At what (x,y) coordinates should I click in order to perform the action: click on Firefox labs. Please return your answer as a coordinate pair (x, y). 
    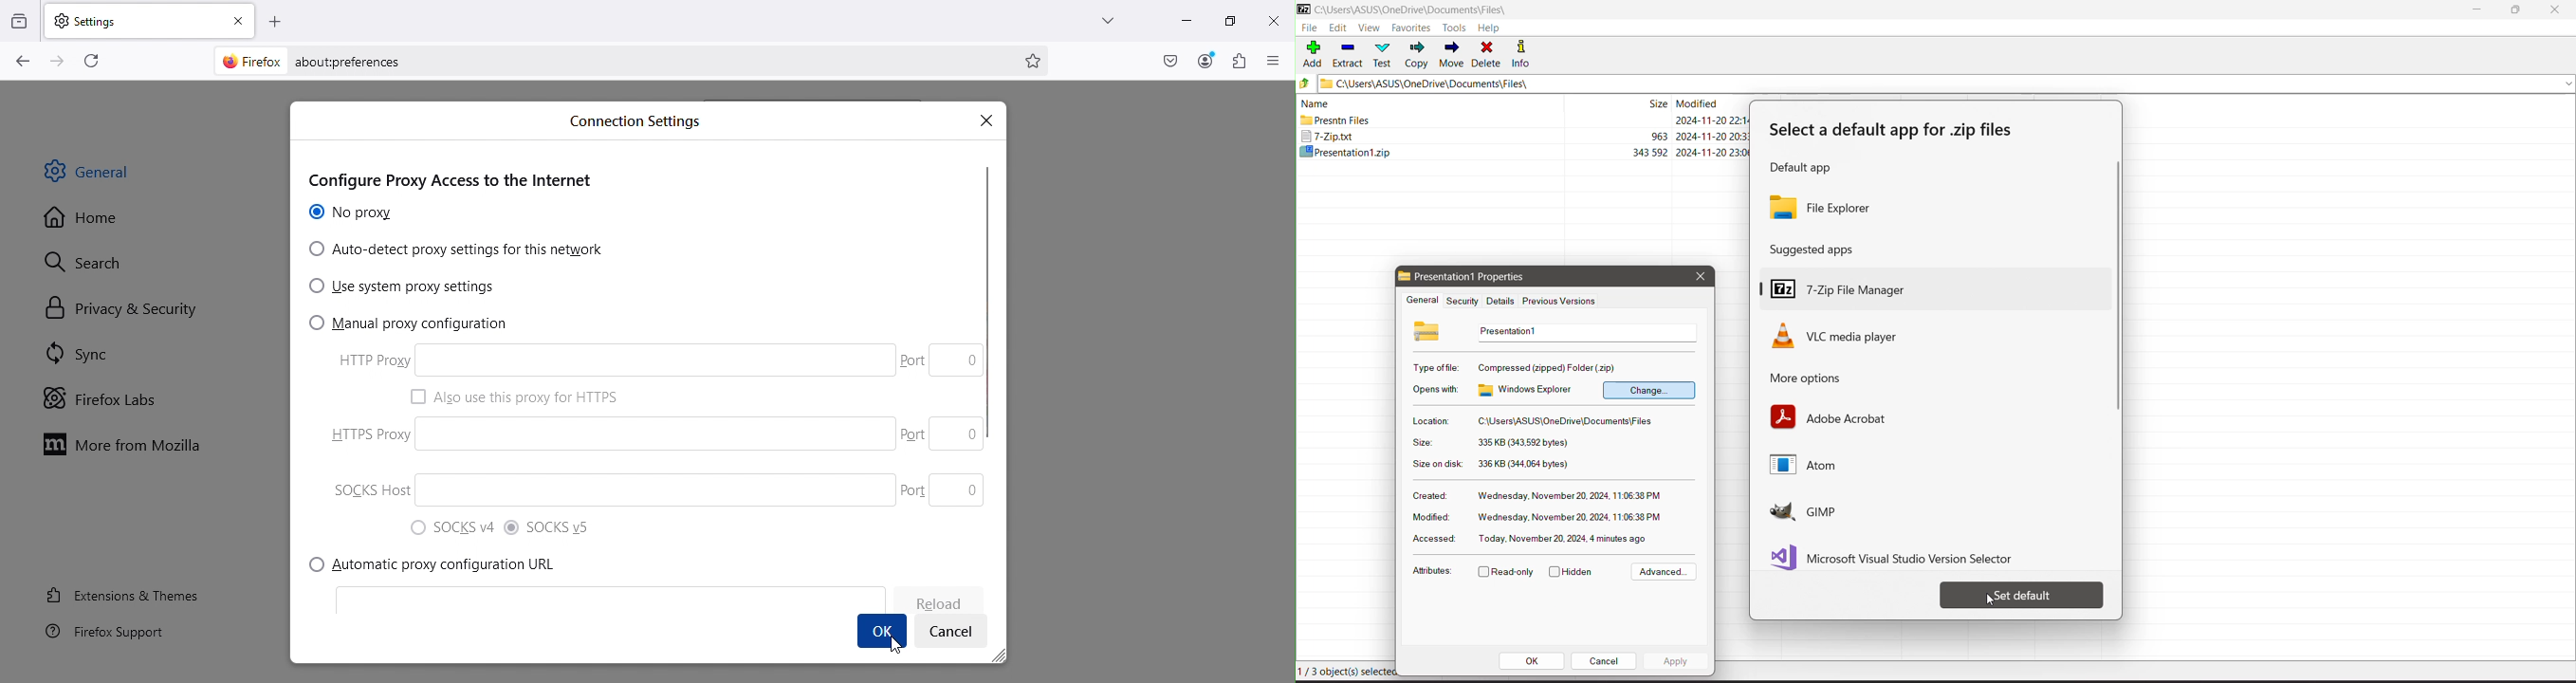
    Looking at the image, I should click on (110, 396).